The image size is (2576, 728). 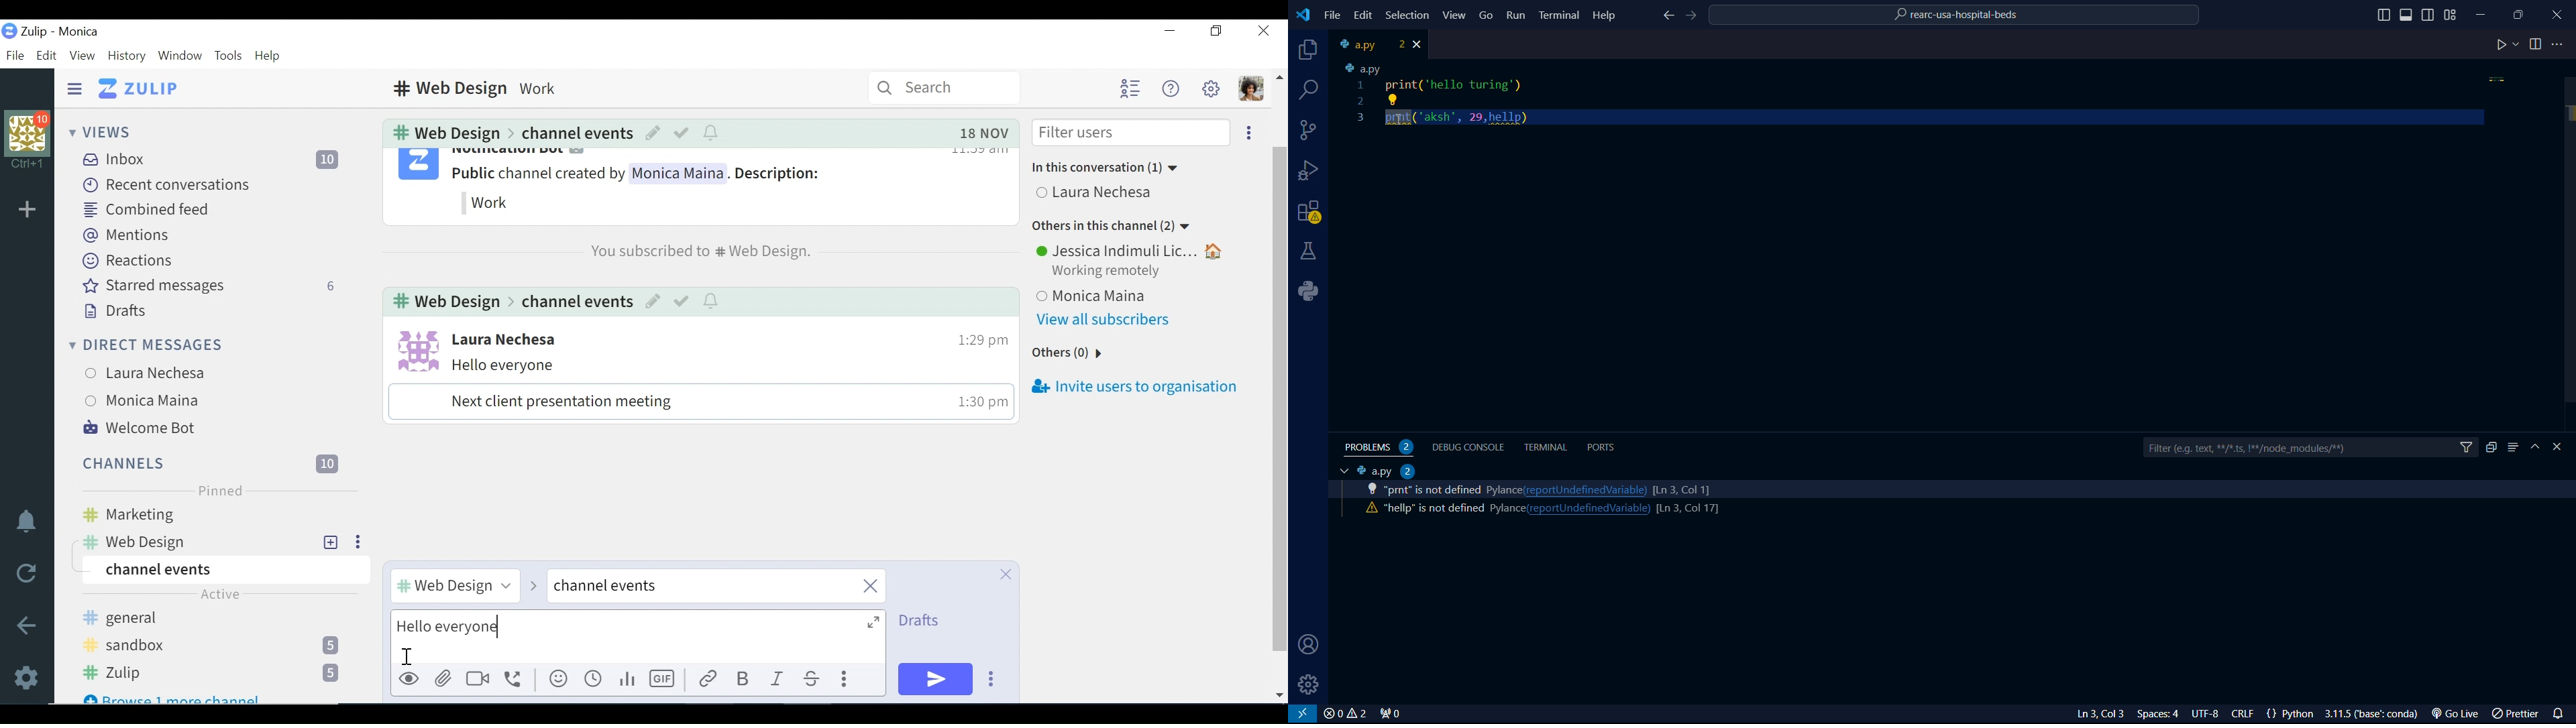 I want to click on problems 2, so click(x=1382, y=447).